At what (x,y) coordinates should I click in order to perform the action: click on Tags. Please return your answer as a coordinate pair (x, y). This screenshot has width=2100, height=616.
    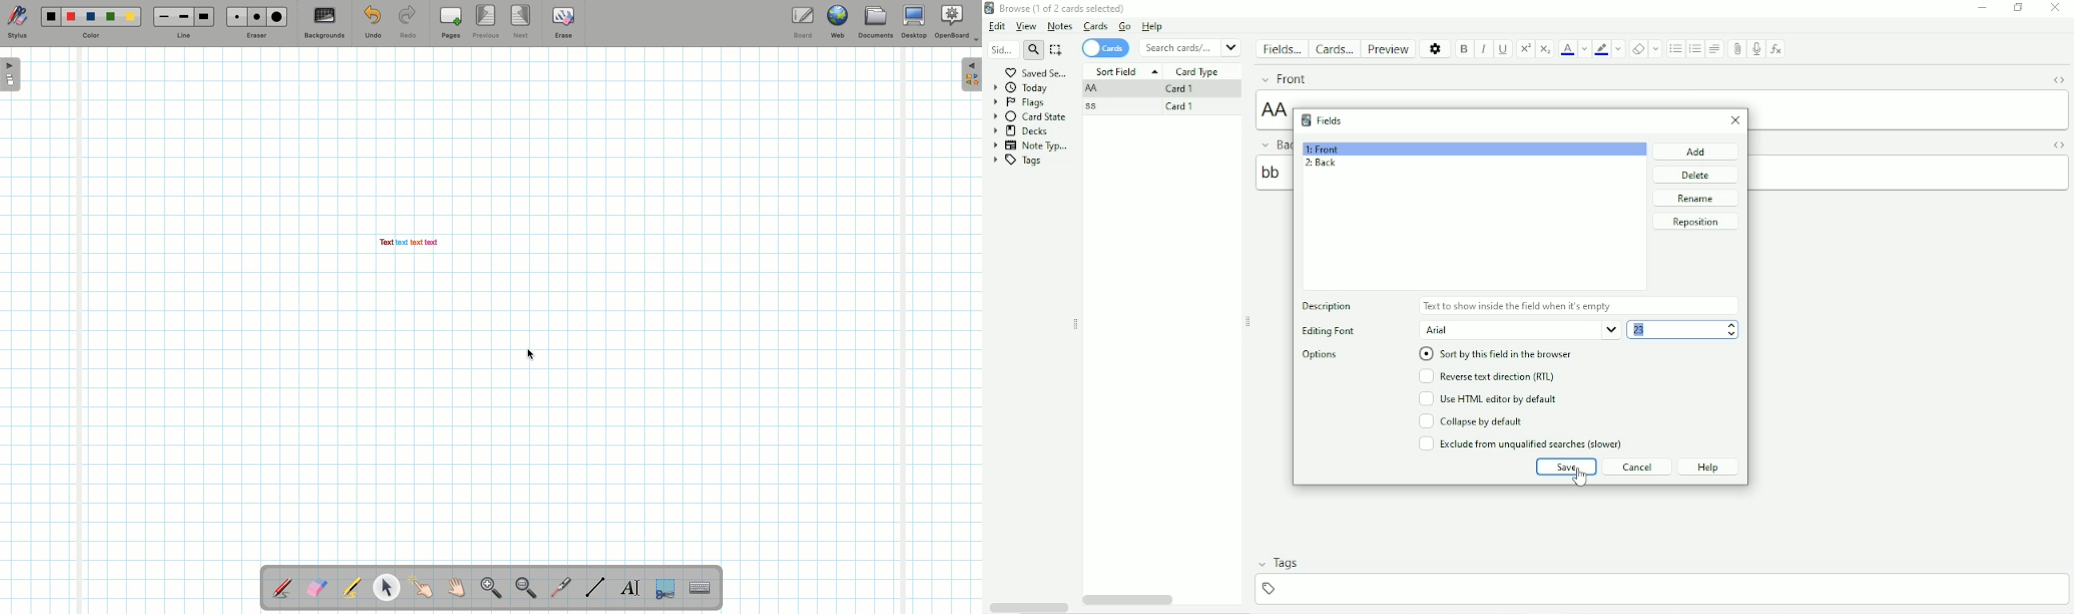
    Looking at the image, I should click on (1018, 161).